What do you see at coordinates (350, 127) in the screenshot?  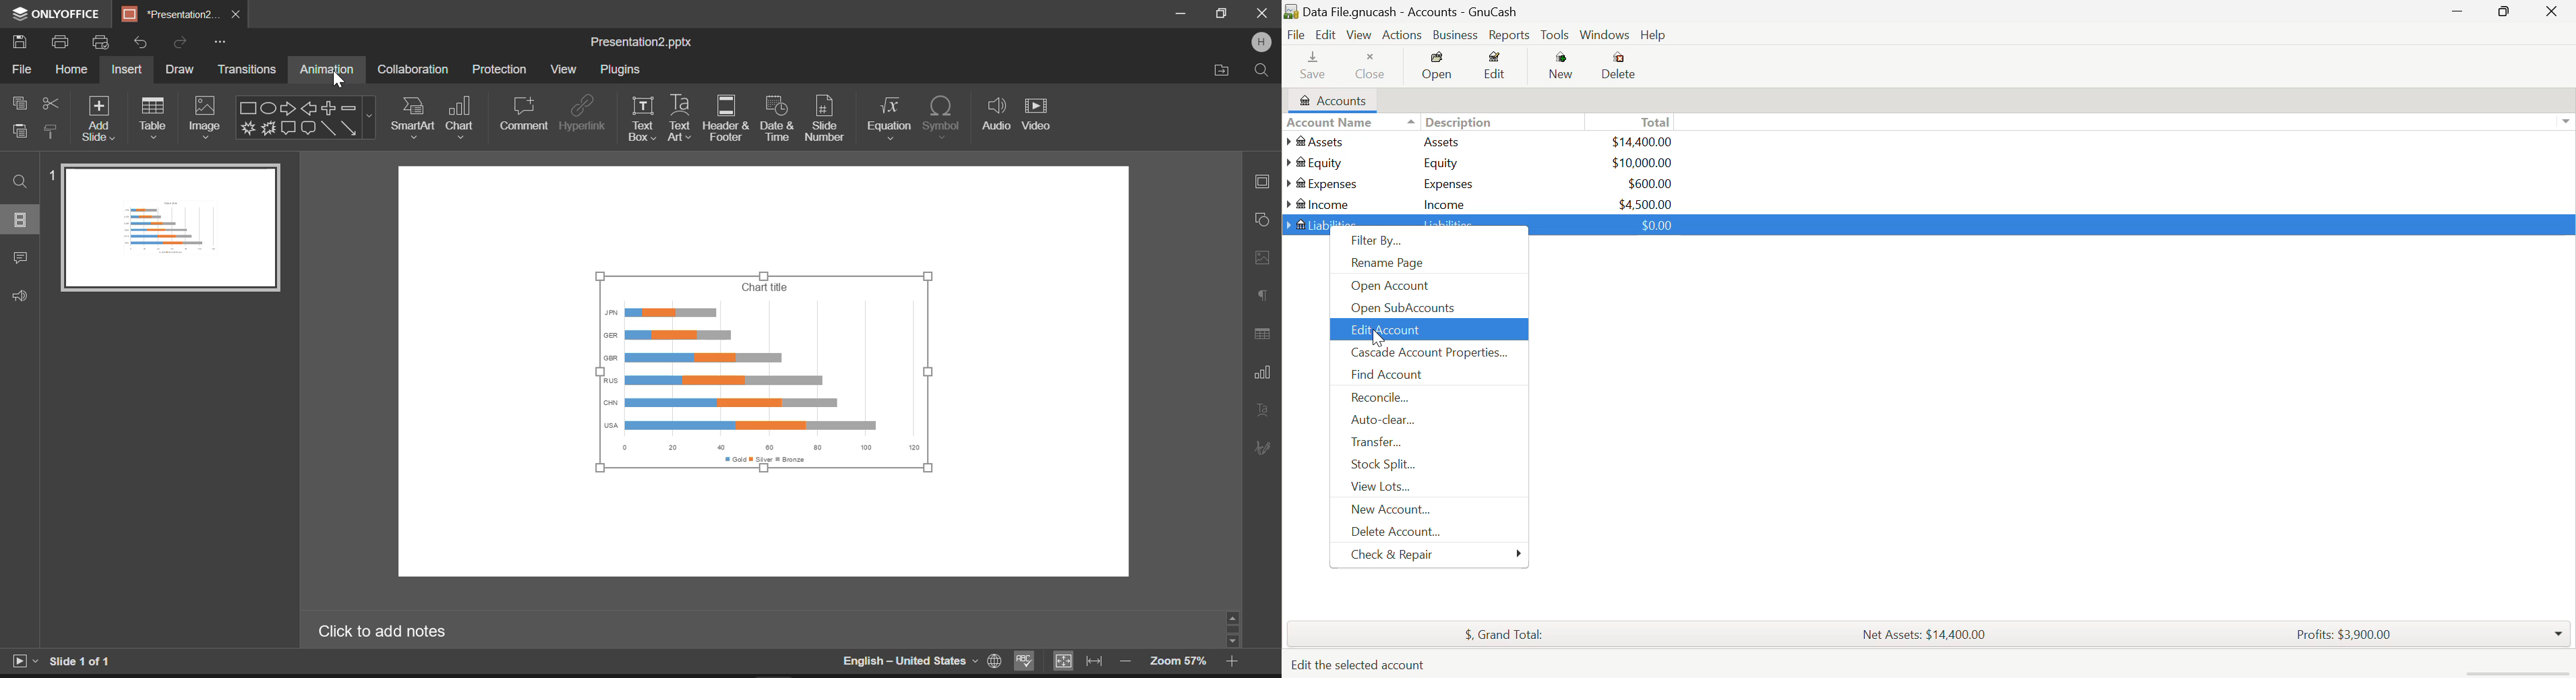 I see `Arrow` at bounding box center [350, 127].